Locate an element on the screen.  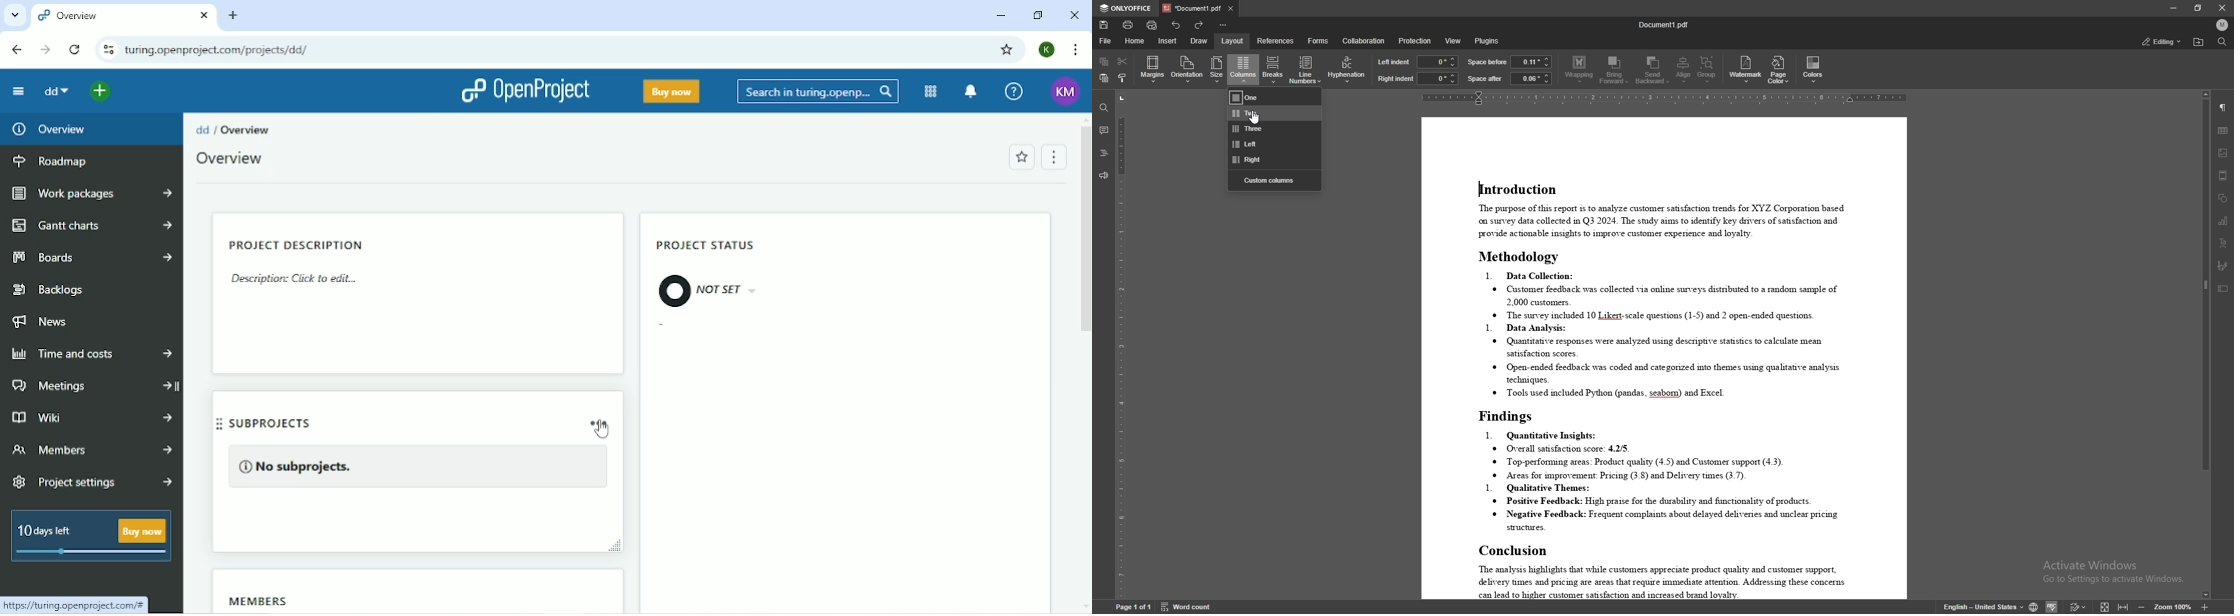
space before is located at coordinates (1488, 62).